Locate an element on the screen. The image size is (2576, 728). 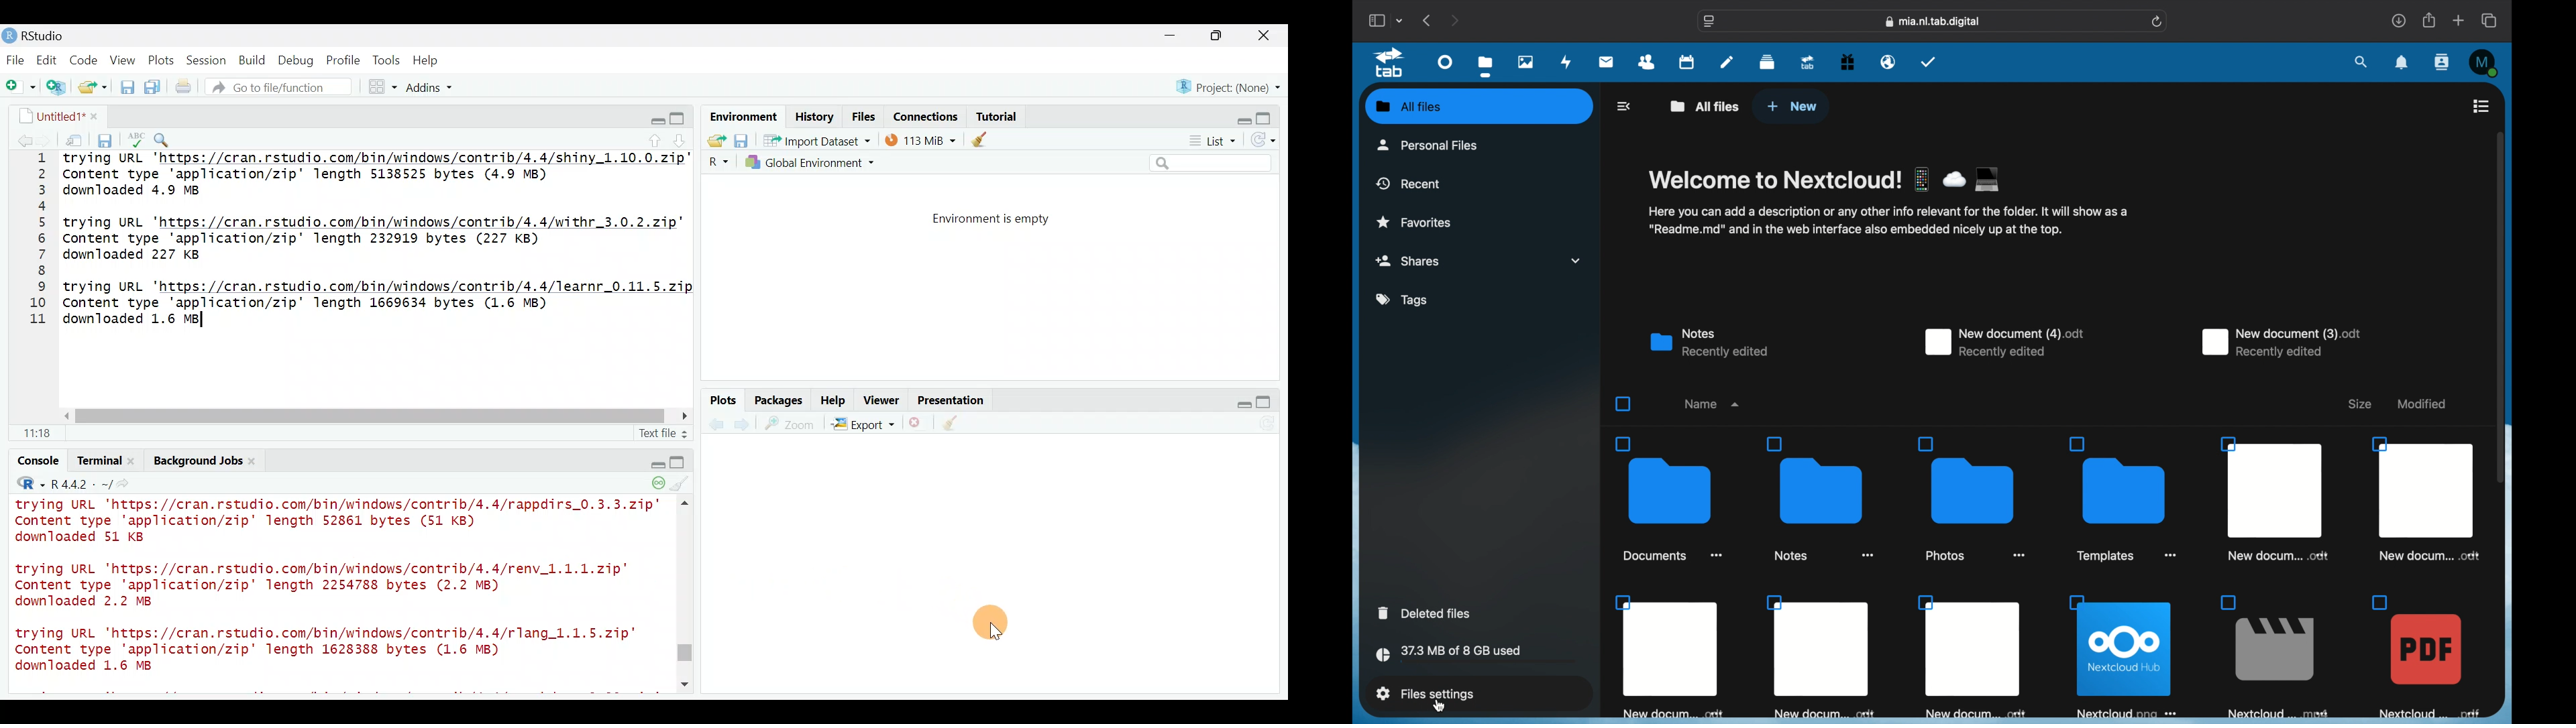
go back to previous source location is located at coordinates (16, 139).